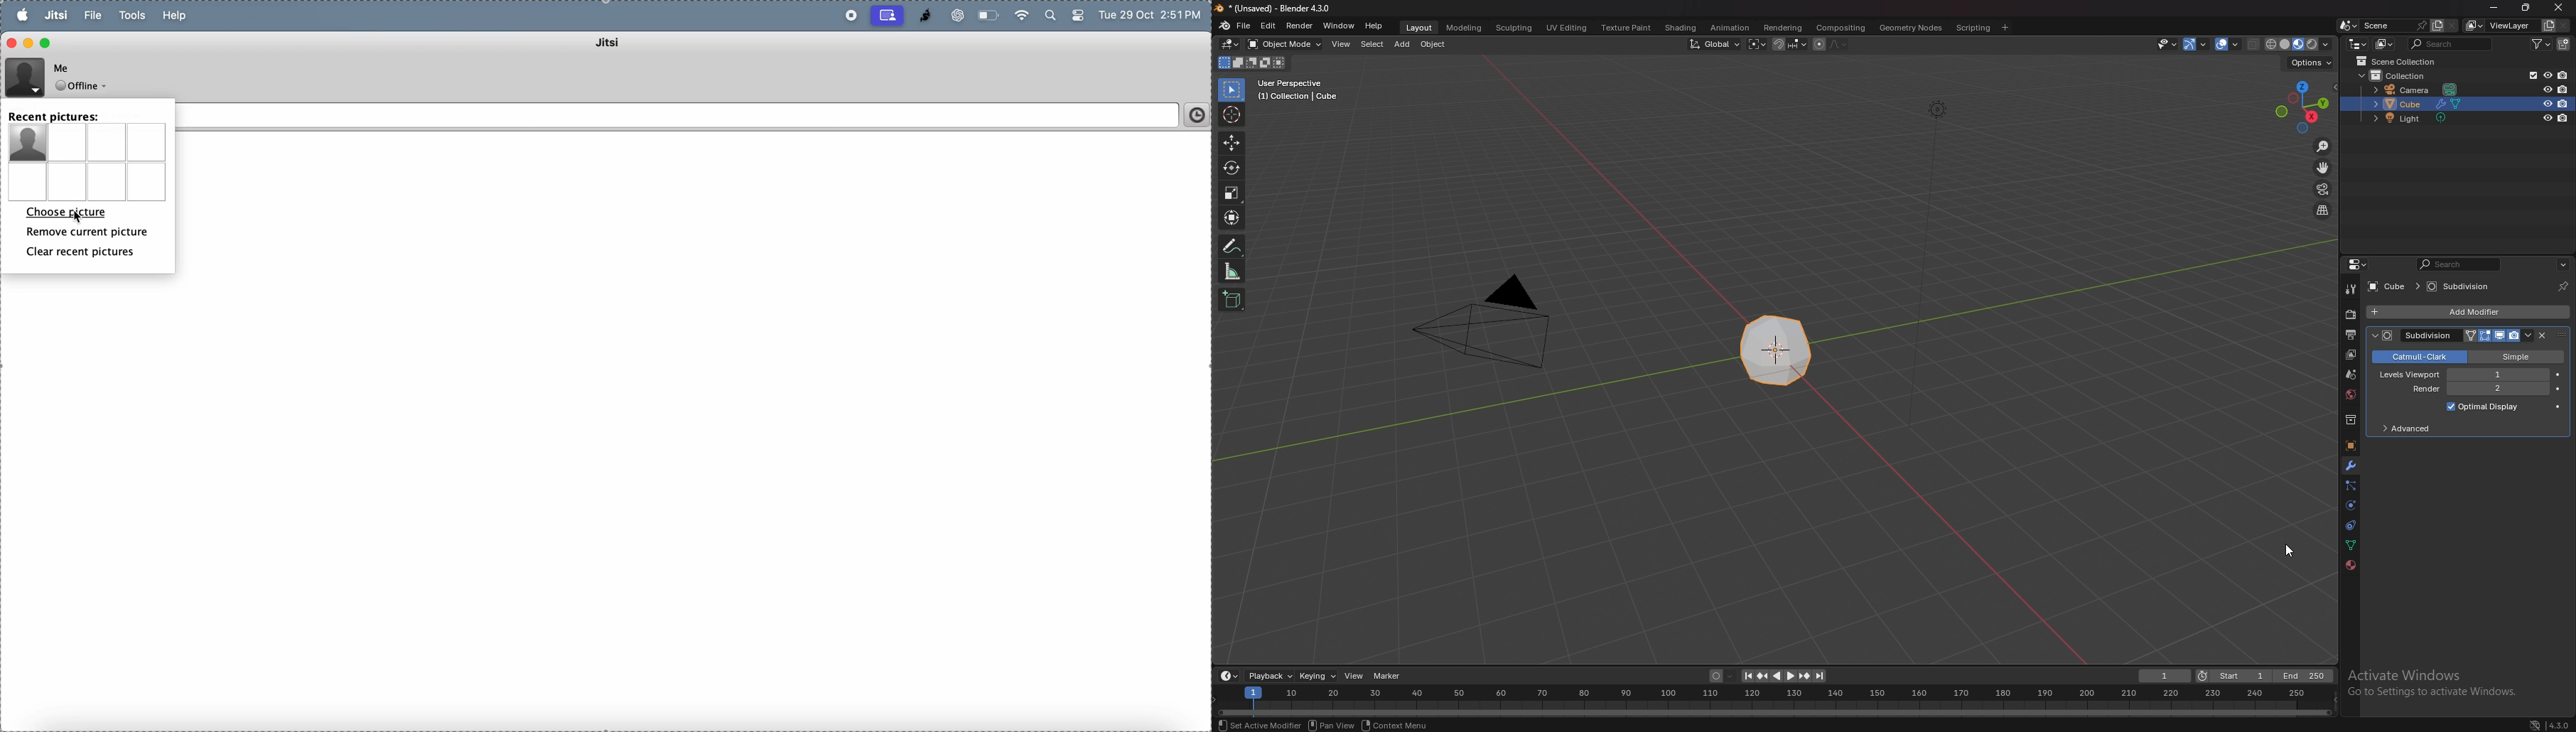 This screenshot has width=2576, height=756. I want to click on output, so click(2349, 335).